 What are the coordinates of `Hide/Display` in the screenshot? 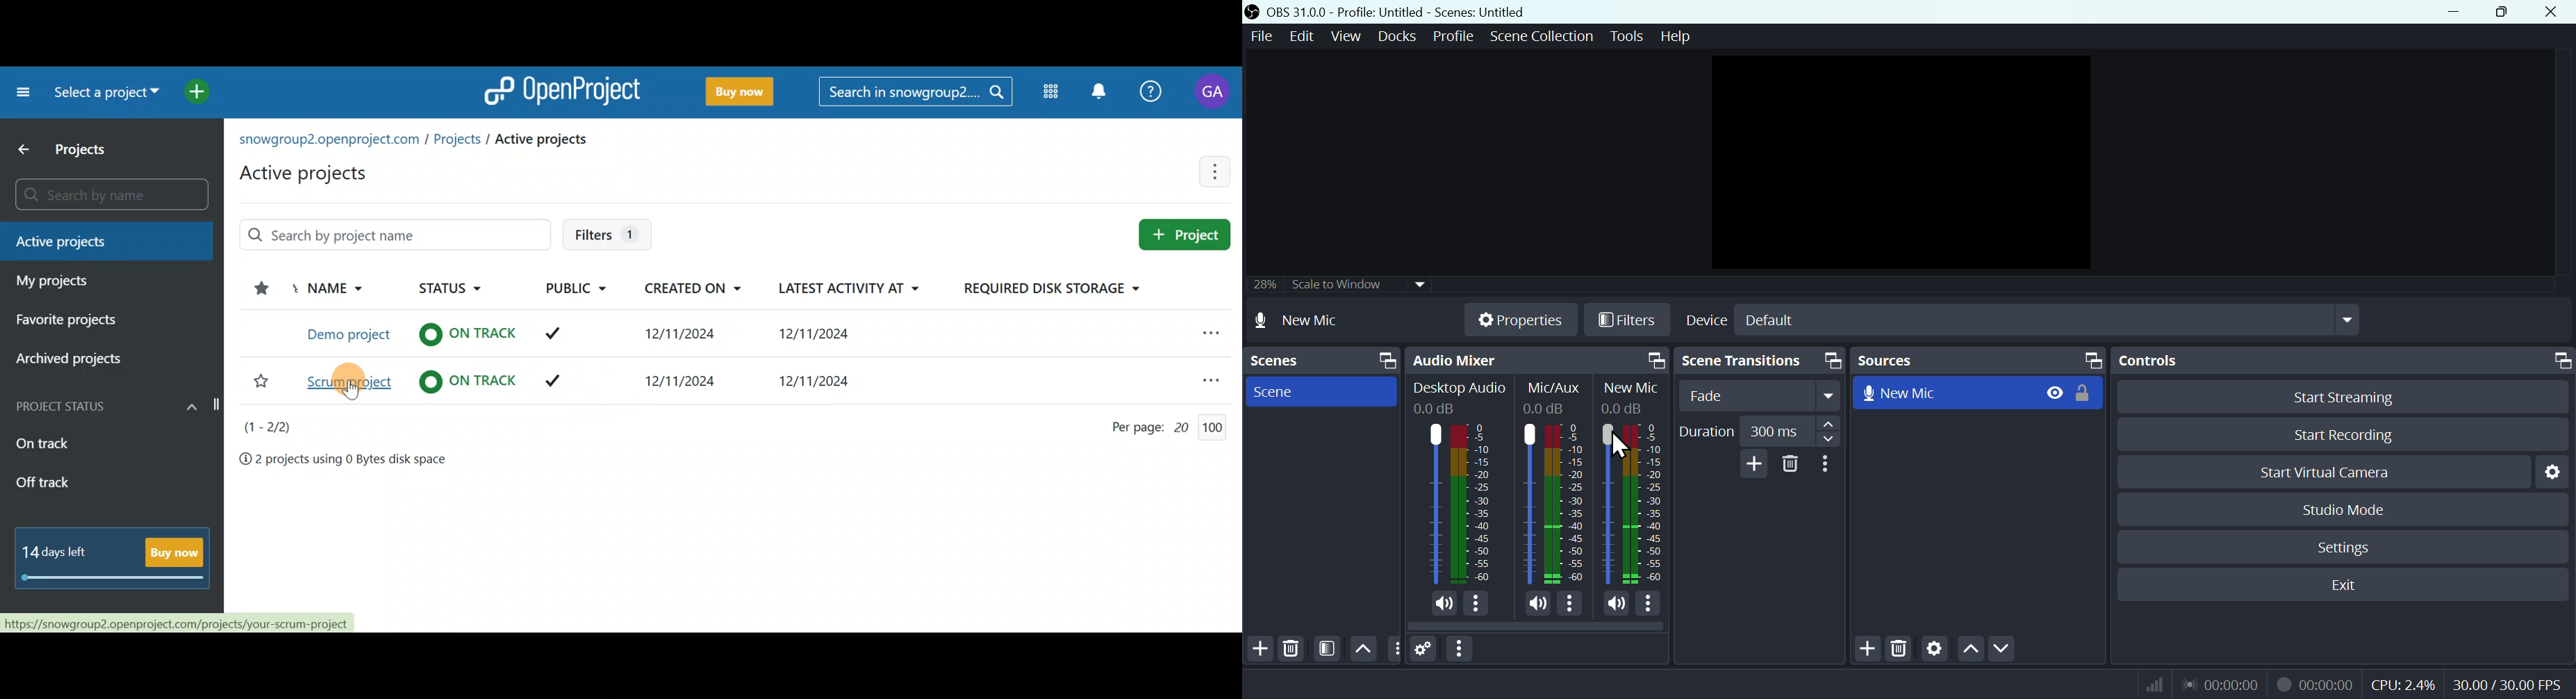 It's located at (2054, 392).